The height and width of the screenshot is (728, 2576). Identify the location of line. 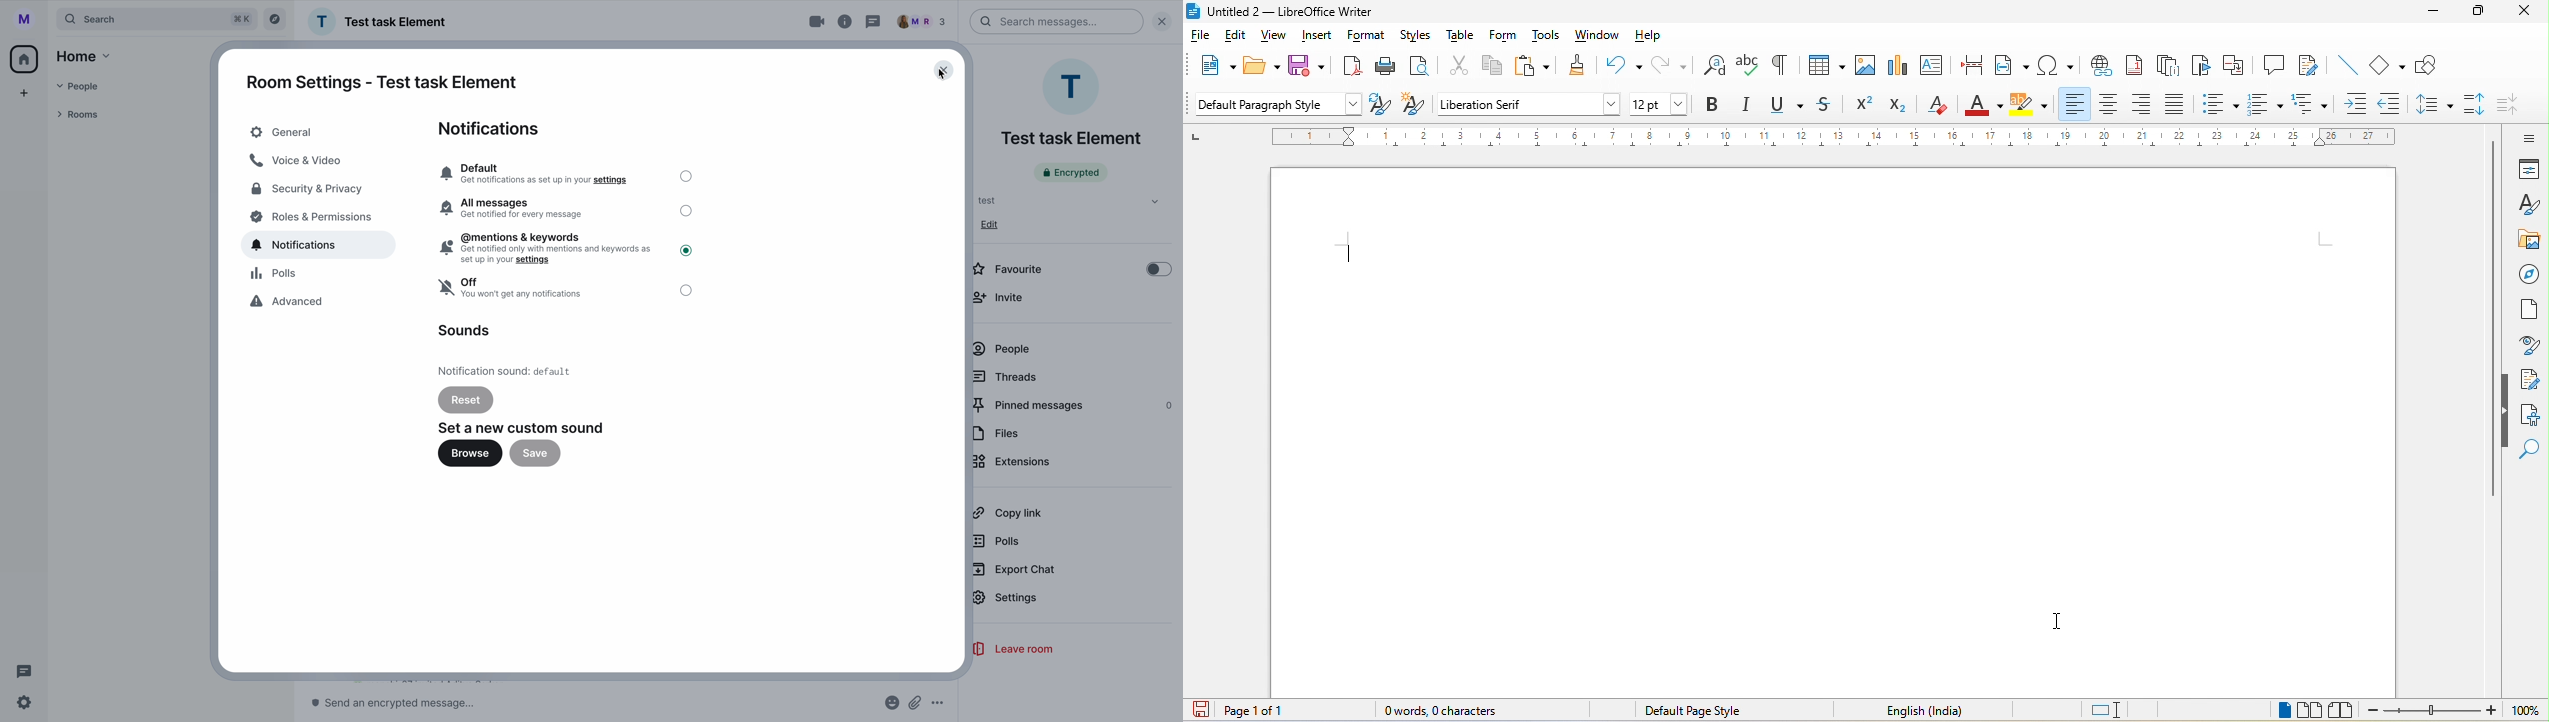
(2344, 69).